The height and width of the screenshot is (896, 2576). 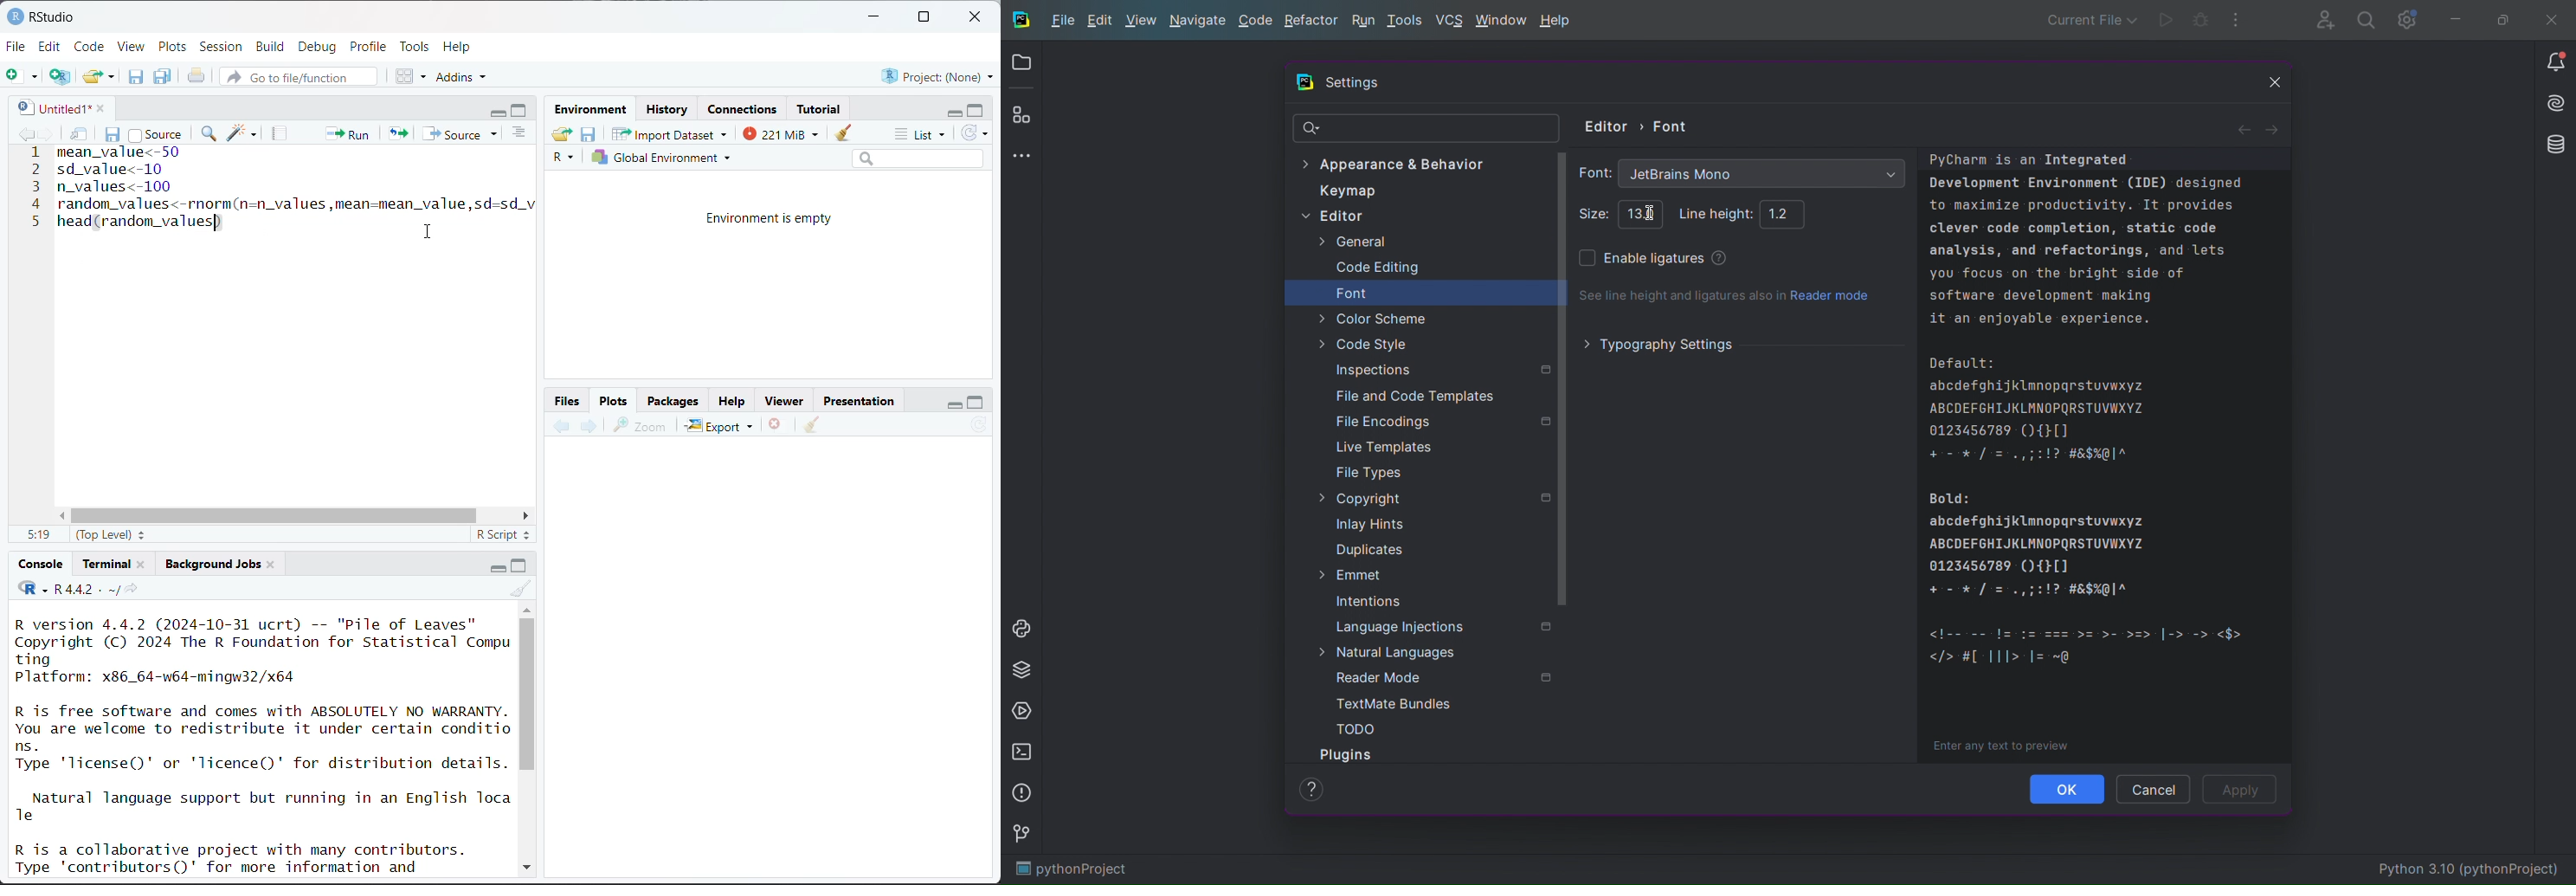 What do you see at coordinates (42, 564) in the screenshot?
I see `Console` at bounding box center [42, 564].